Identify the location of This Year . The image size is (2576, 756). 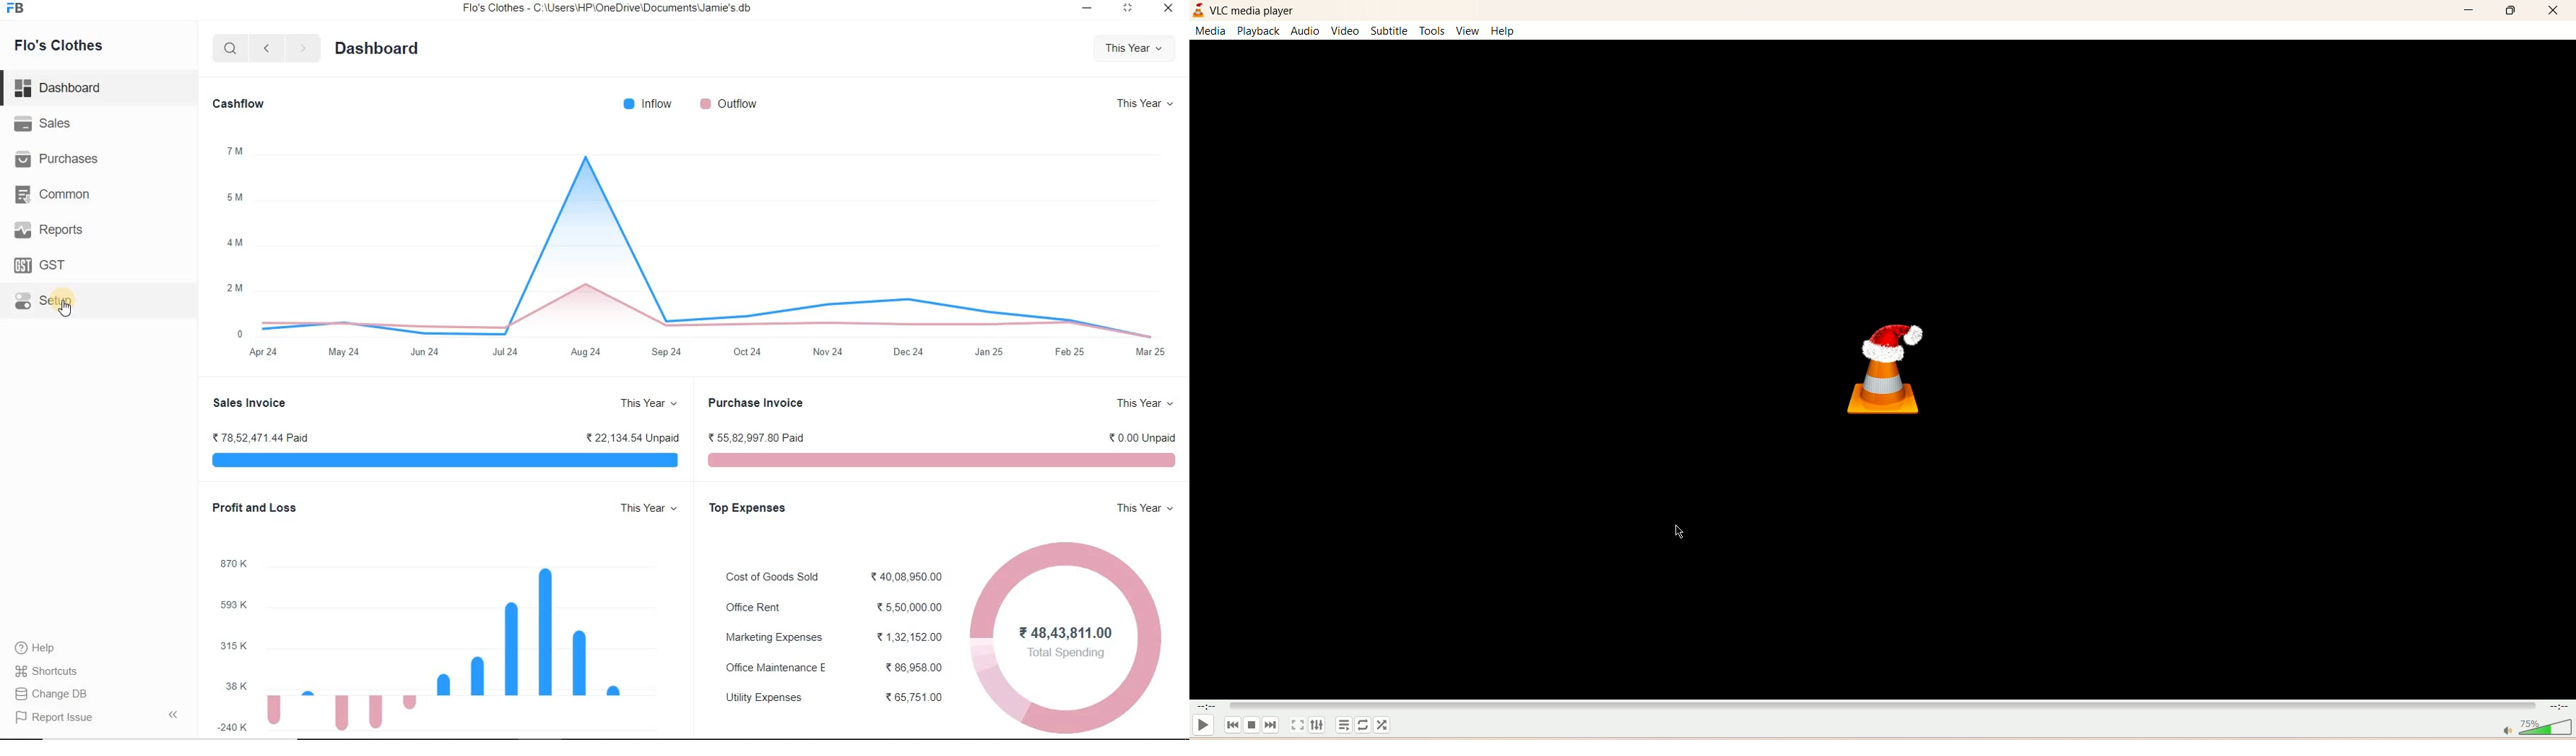
(649, 505).